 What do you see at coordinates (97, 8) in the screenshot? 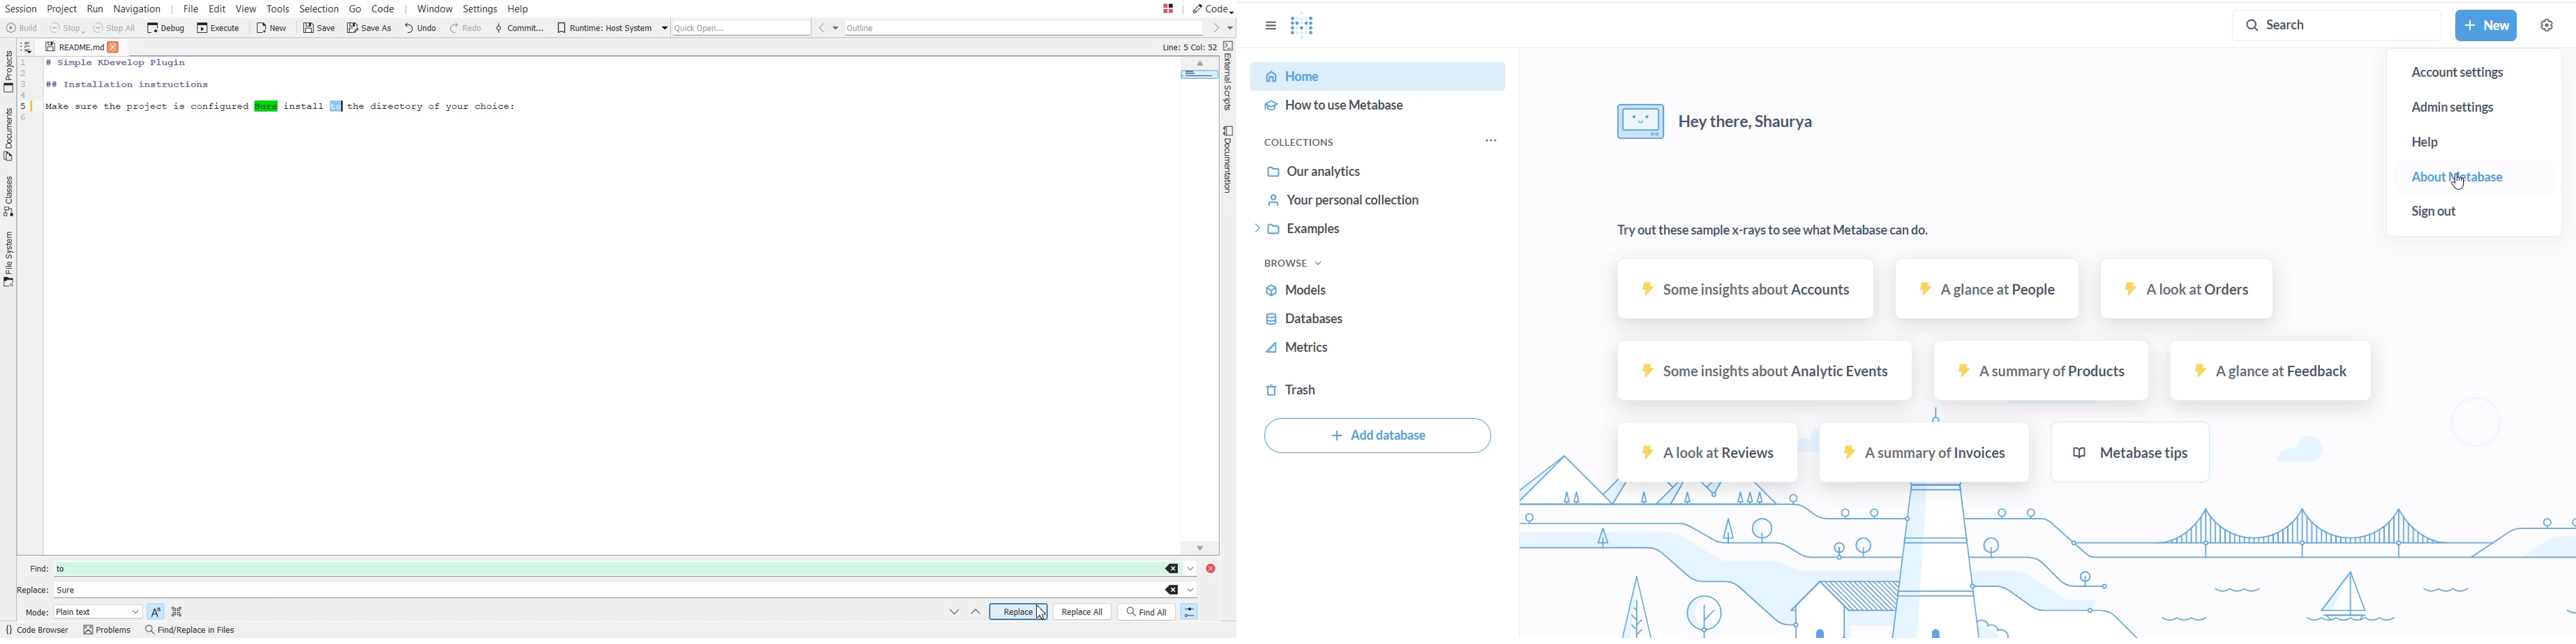
I see `Run ` at bounding box center [97, 8].